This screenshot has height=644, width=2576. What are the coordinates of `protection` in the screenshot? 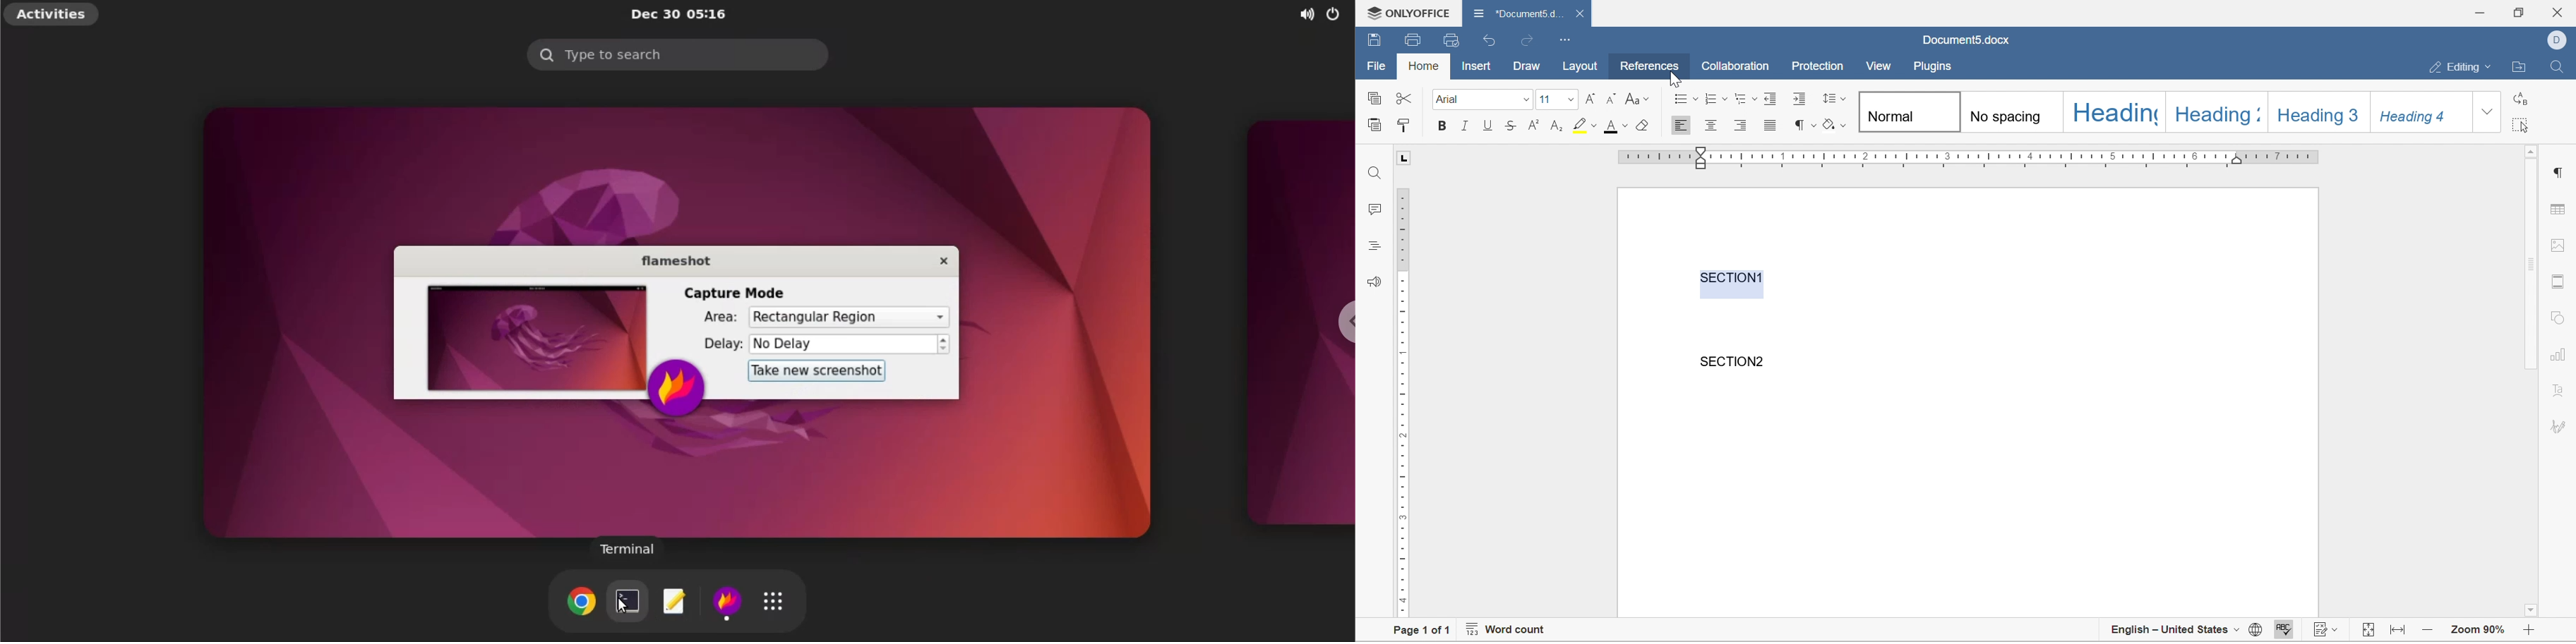 It's located at (1818, 65).